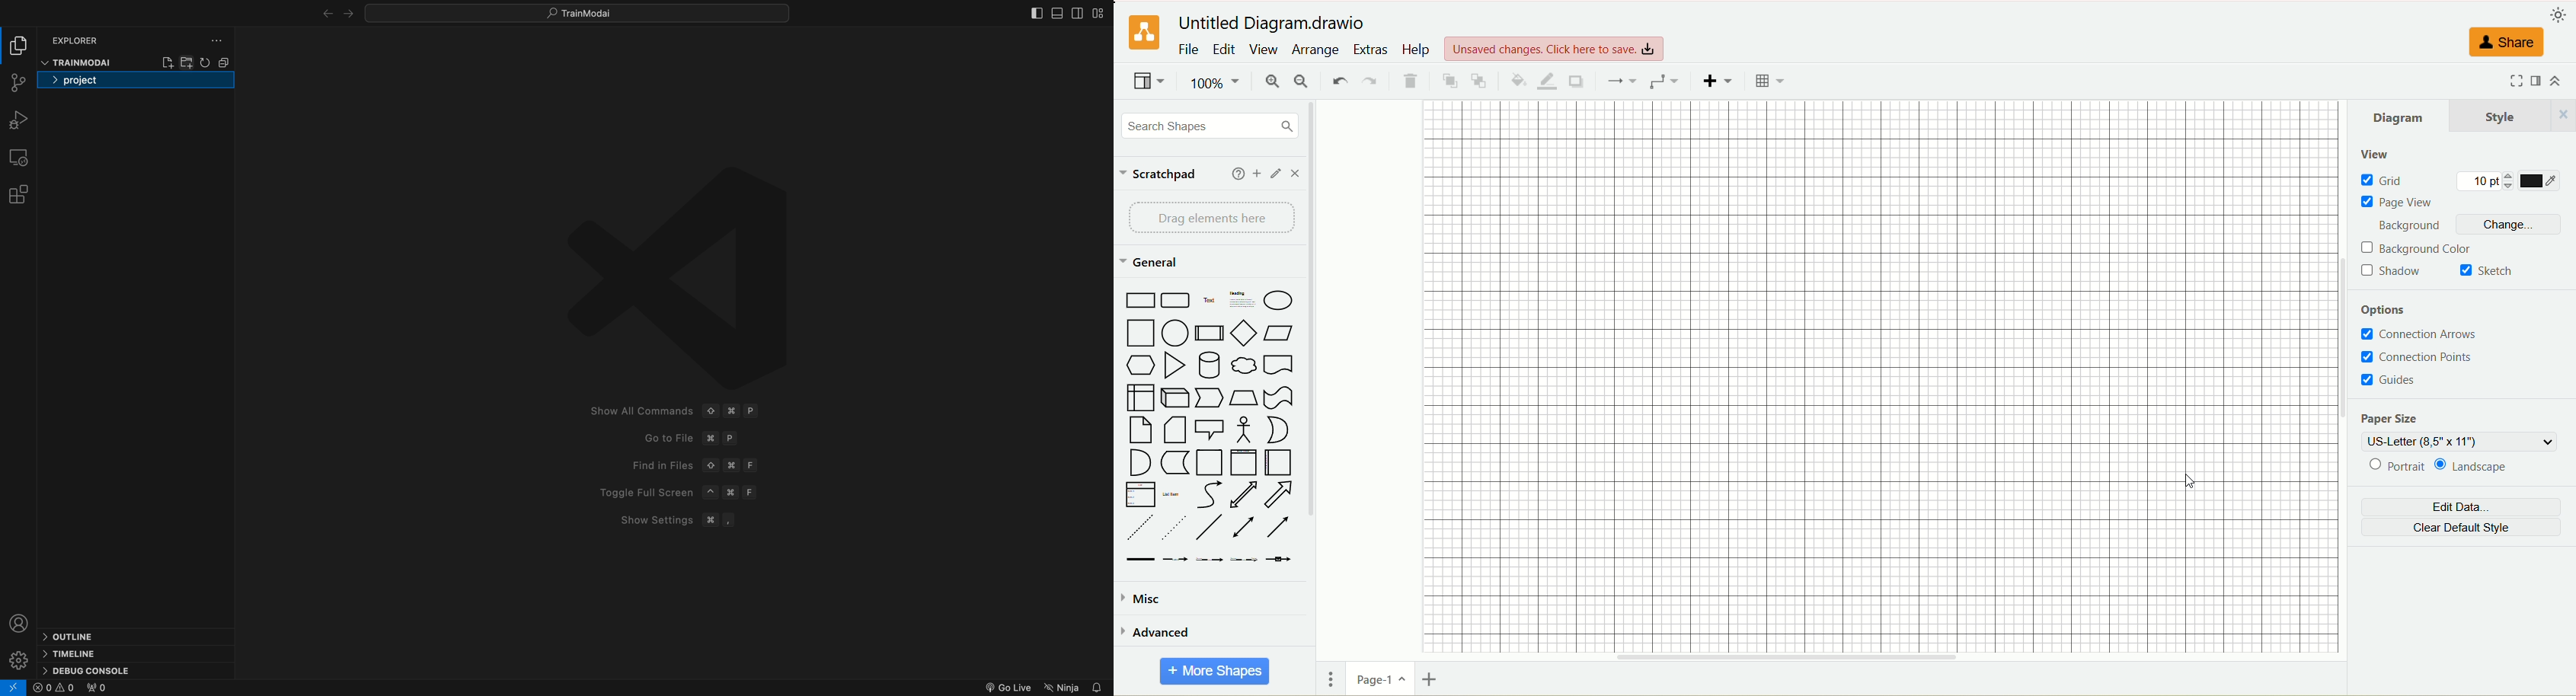  I want to click on line color, so click(1546, 80).